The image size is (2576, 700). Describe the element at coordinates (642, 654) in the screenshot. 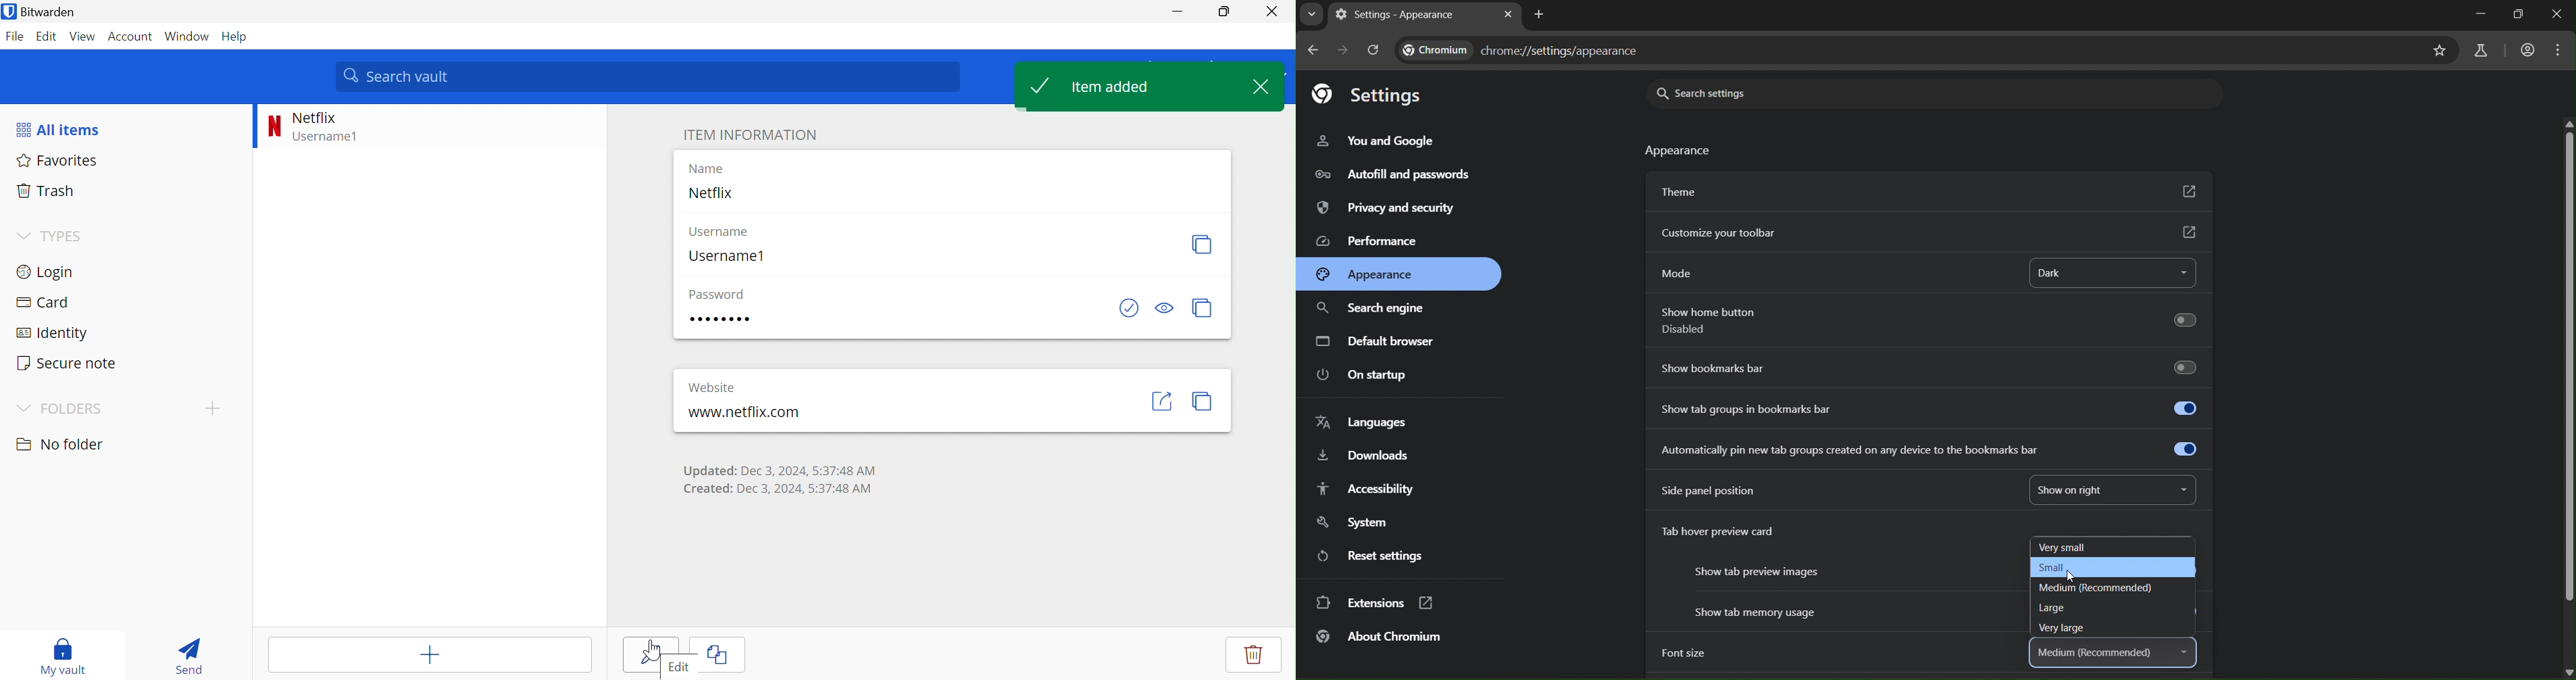

I see `edit` at that location.